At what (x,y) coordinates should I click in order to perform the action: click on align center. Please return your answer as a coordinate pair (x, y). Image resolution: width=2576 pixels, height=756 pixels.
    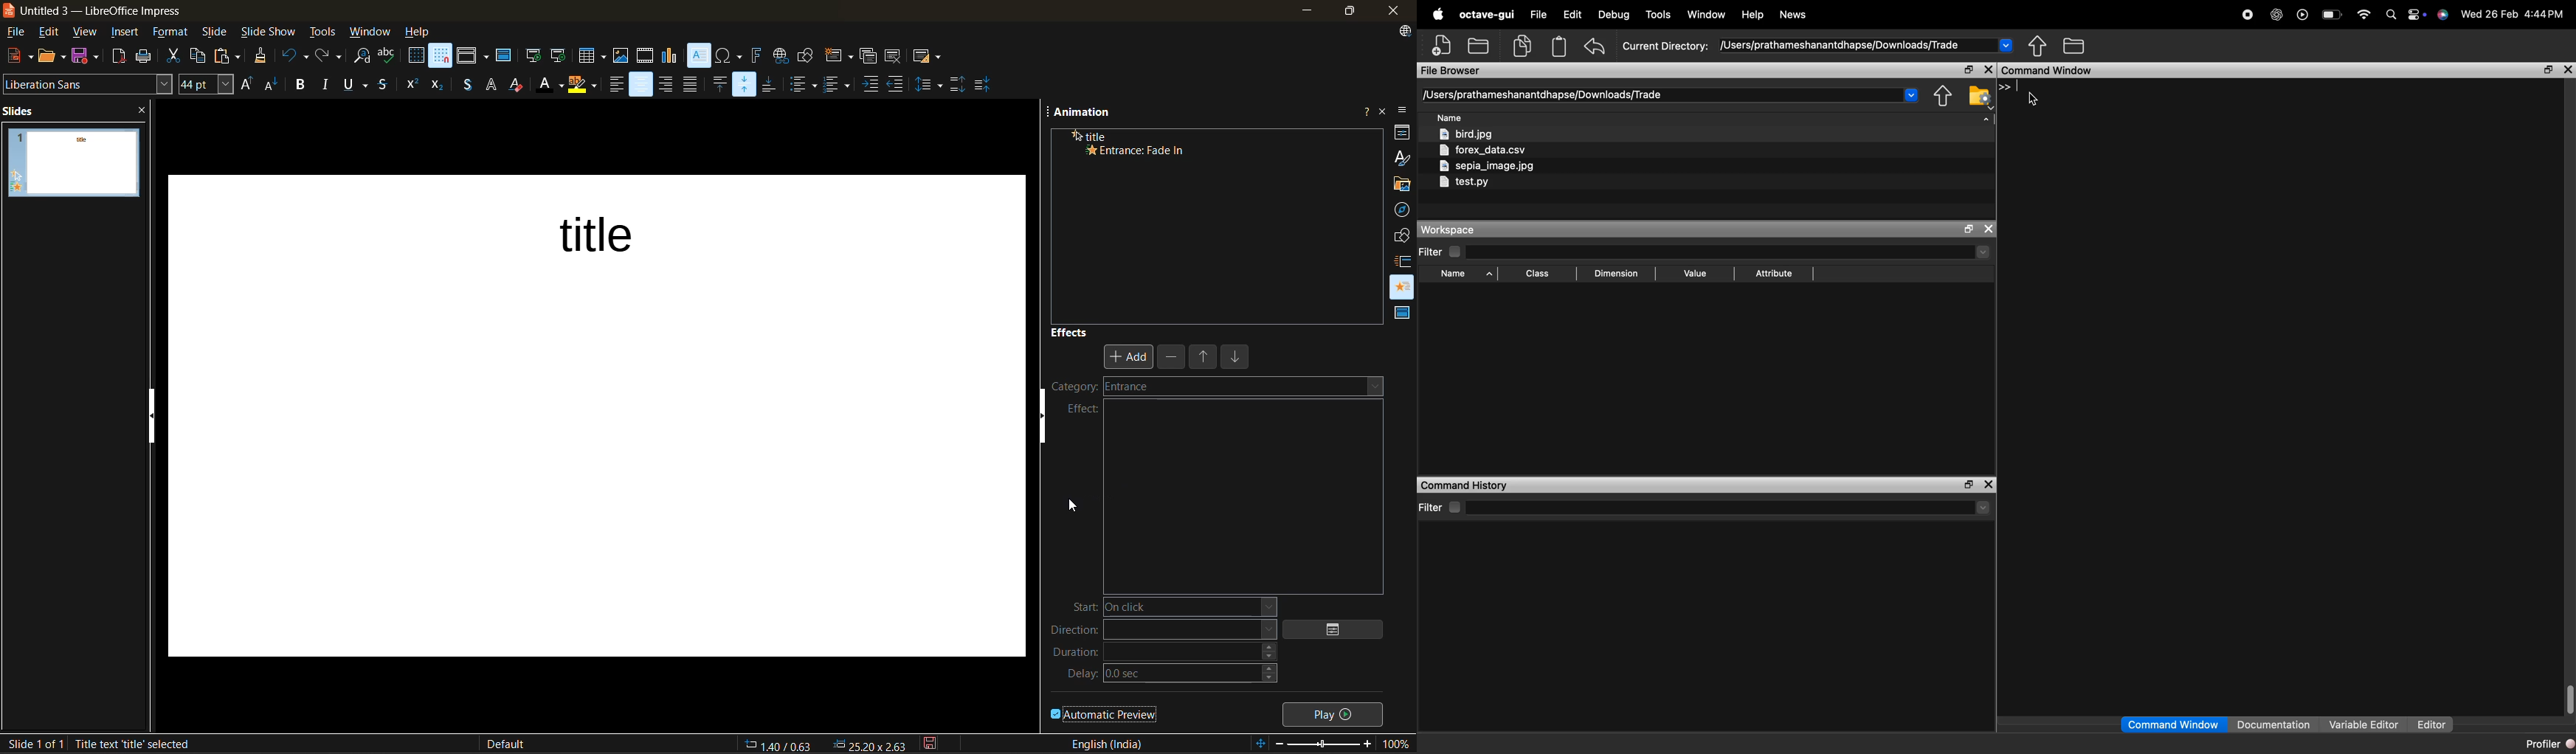
    Looking at the image, I should click on (641, 85).